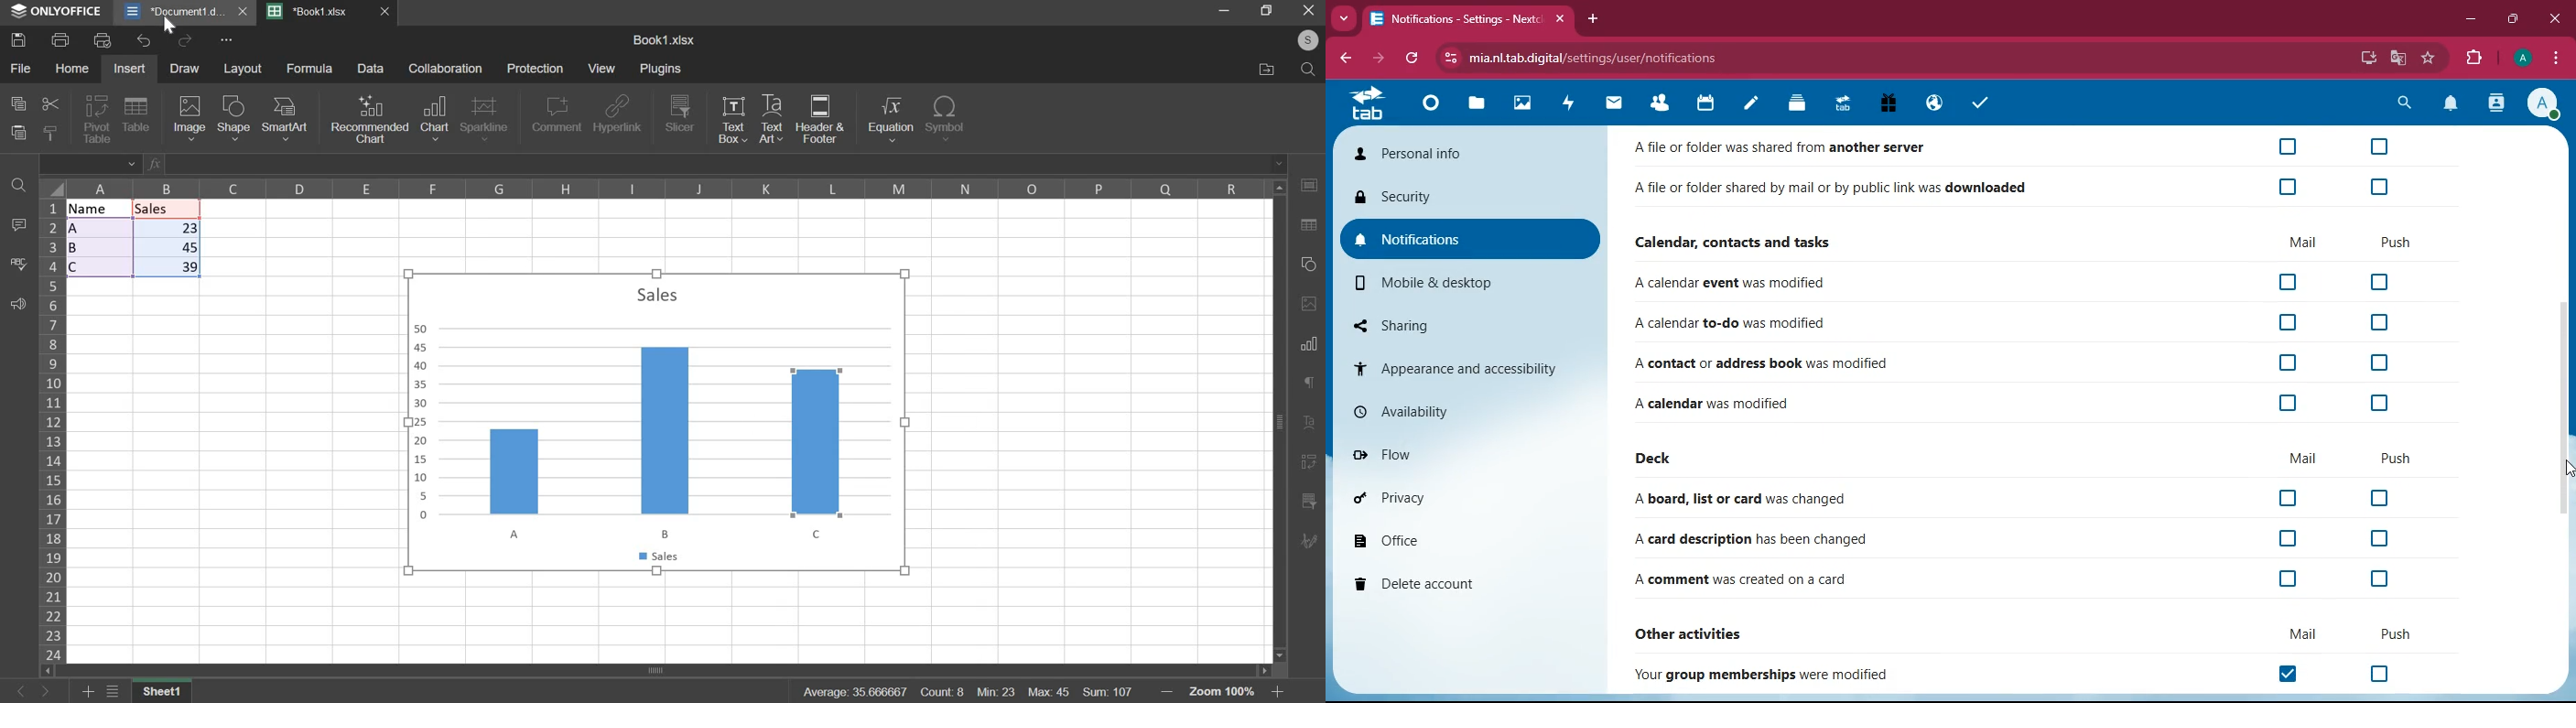 The image size is (2576, 728). Describe the element at coordinates (1472, 200) in the screenshot. I see `security` at that location.